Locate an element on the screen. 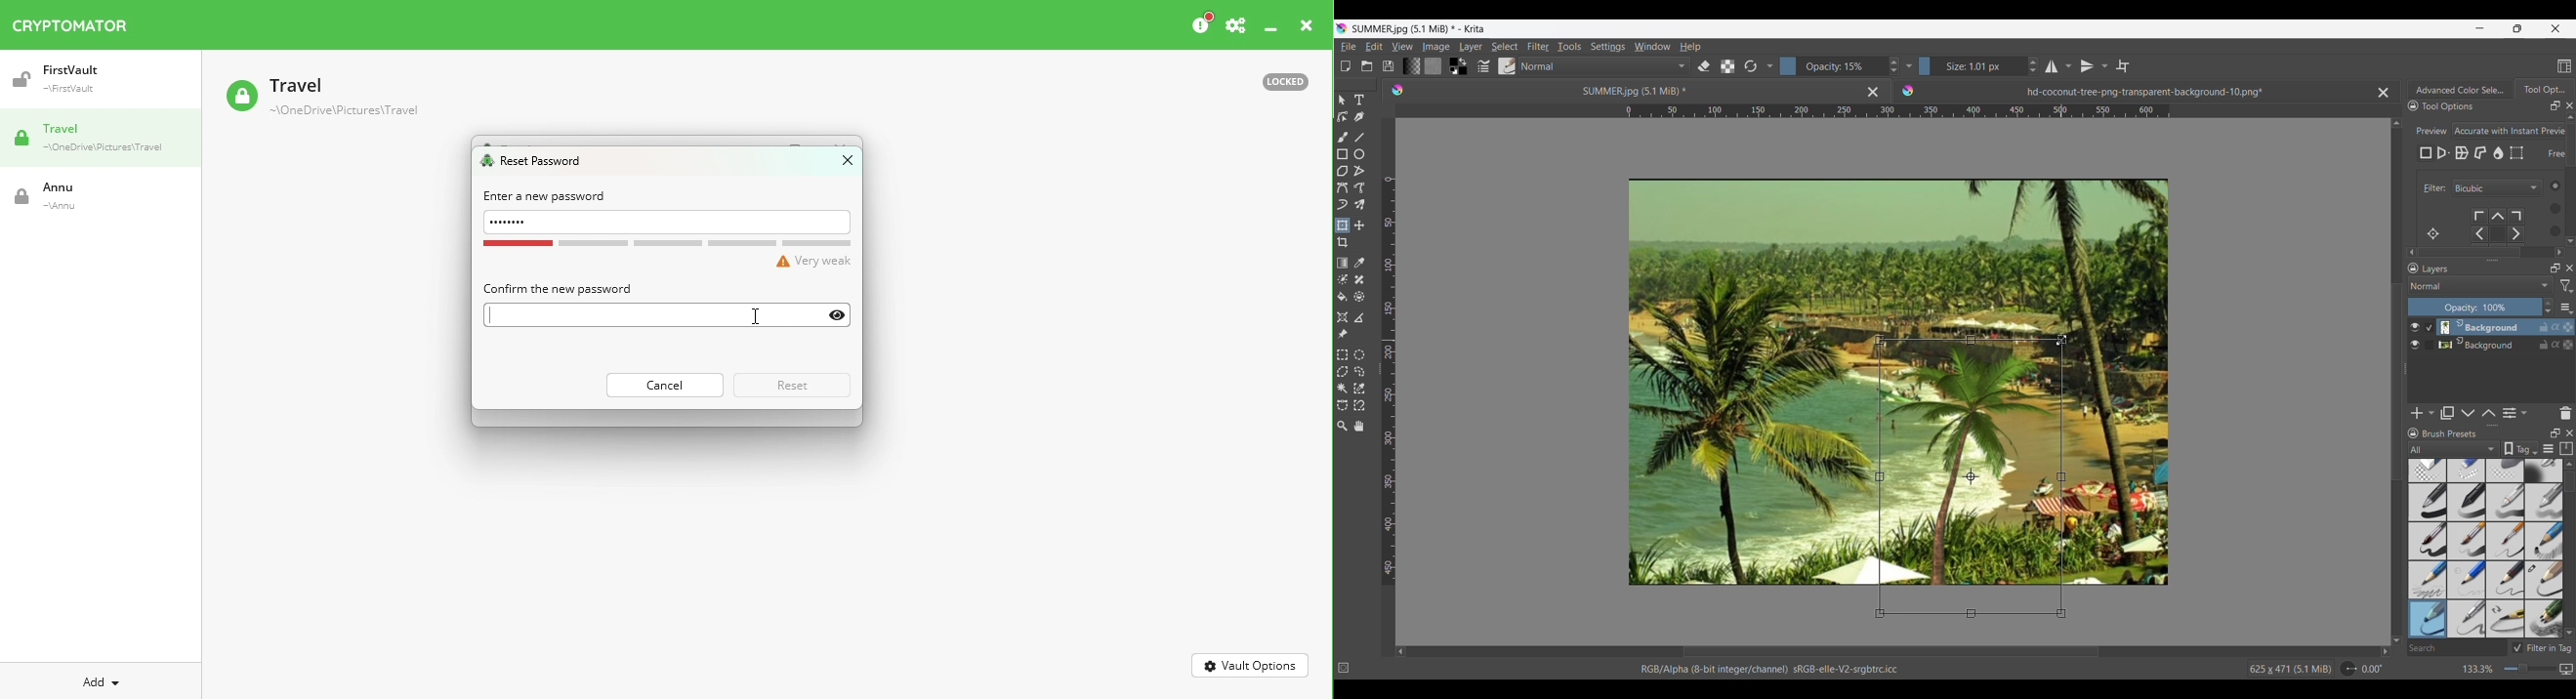 The image size is (2576, 700). Show/Hide layer is located at coordinates (2416, 345).